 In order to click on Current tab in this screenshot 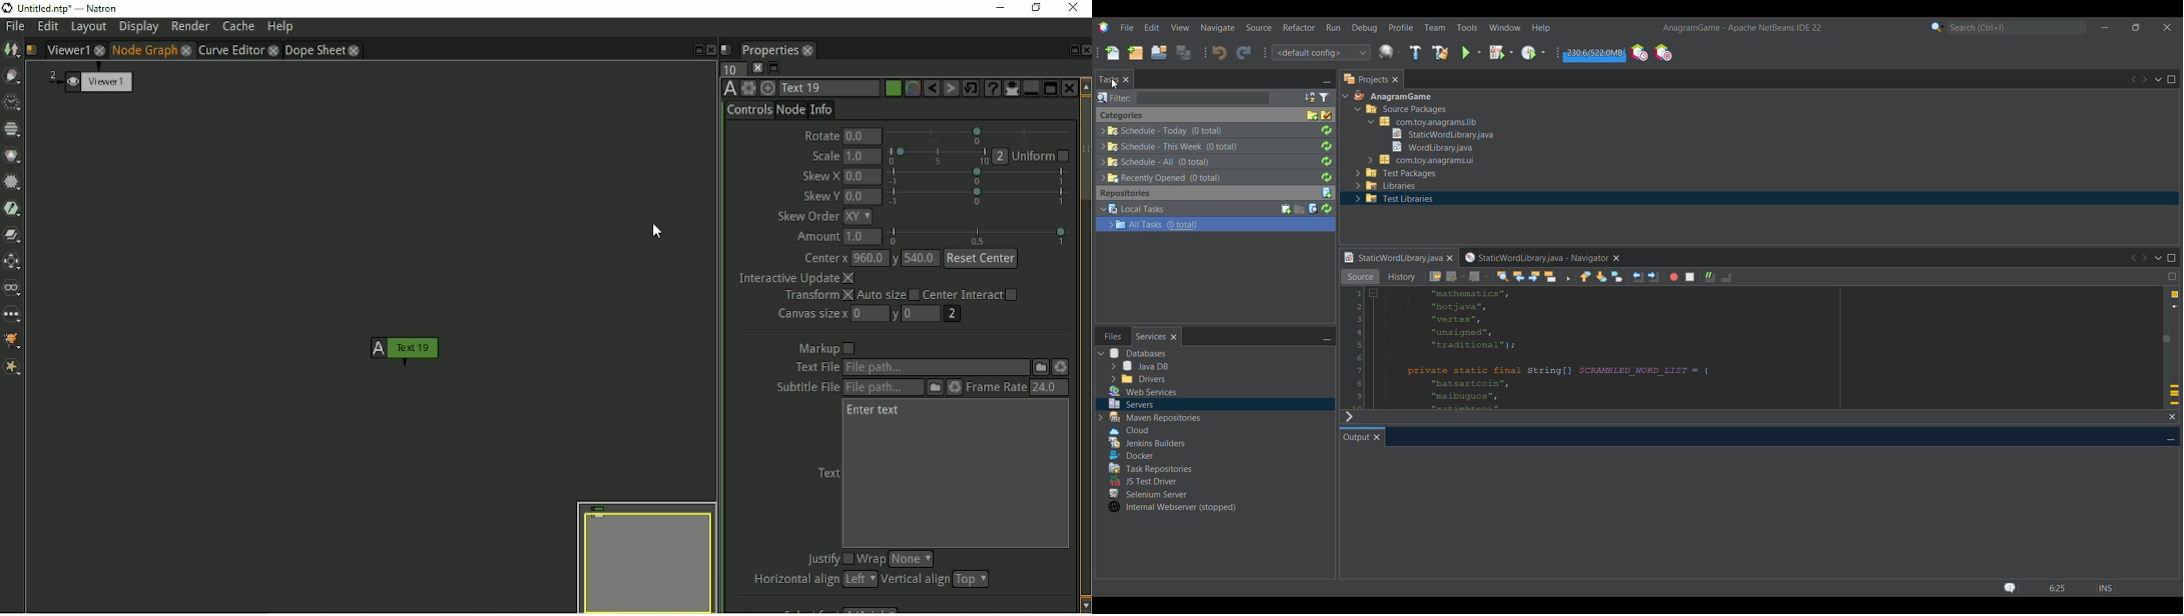, I will do `click(1151, 337)`.